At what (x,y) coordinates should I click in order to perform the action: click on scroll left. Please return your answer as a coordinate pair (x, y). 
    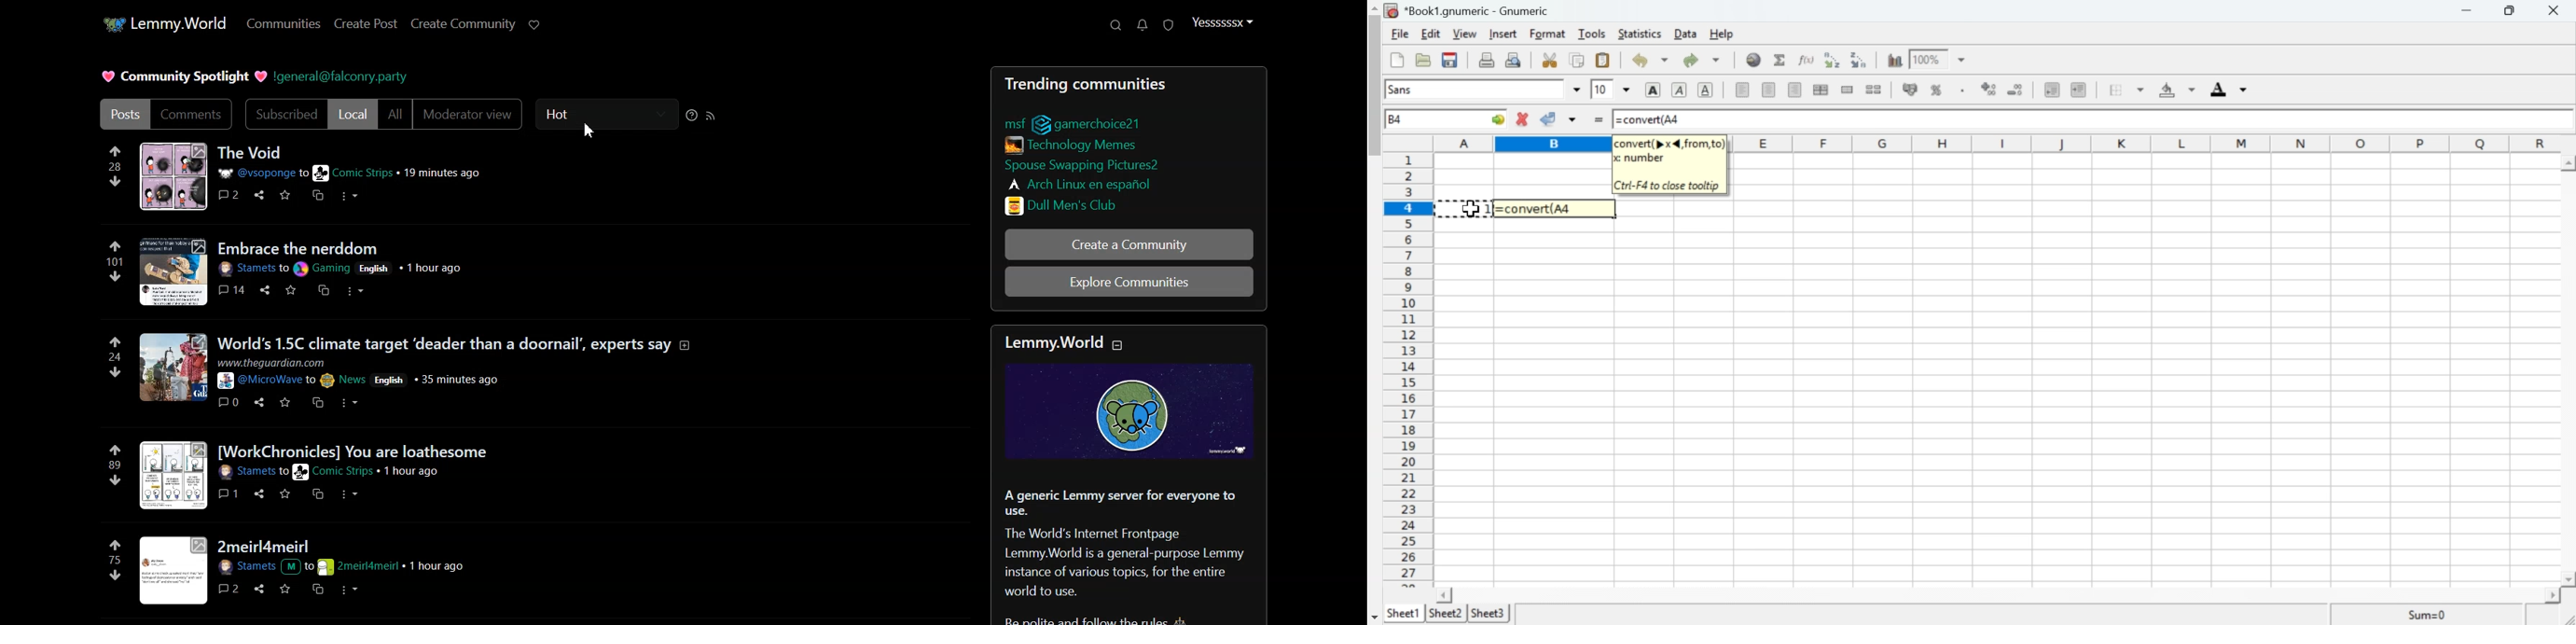
    Looking at the image, I should click on (1442, 595).